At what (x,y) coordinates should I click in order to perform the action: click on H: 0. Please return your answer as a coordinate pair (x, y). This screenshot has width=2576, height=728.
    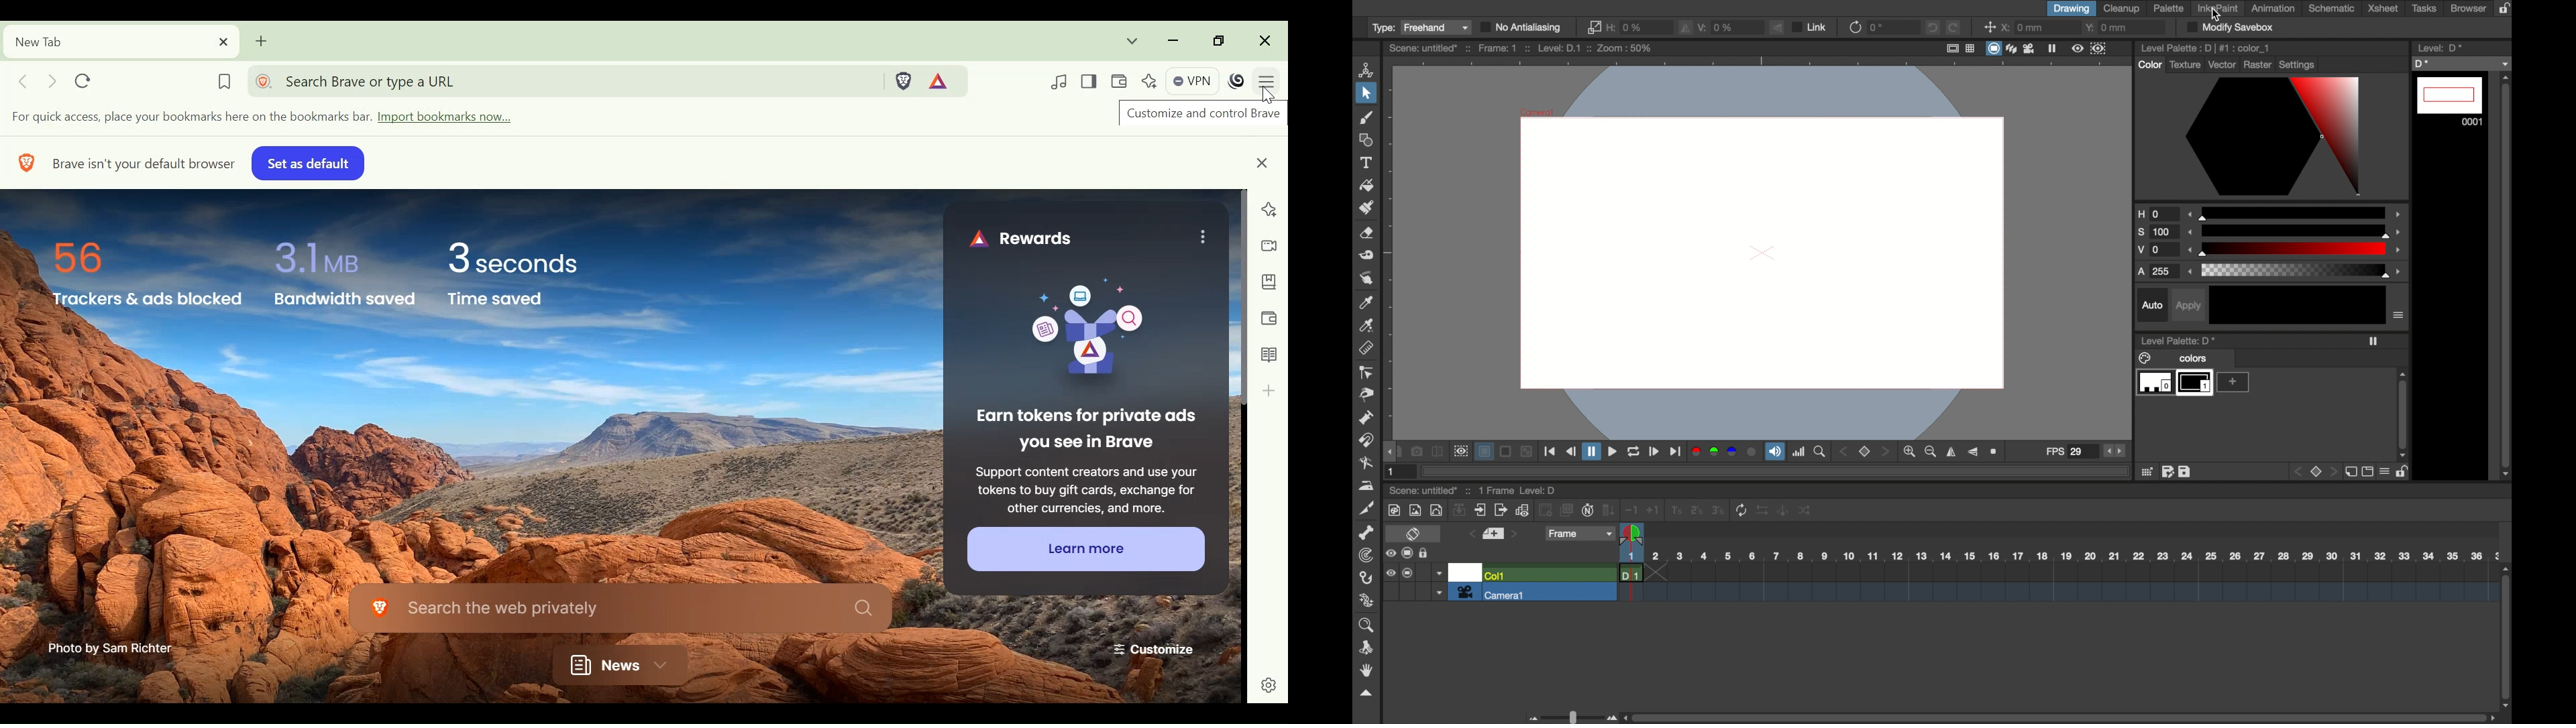
    Looking at the image, I should click on (2157, 214).